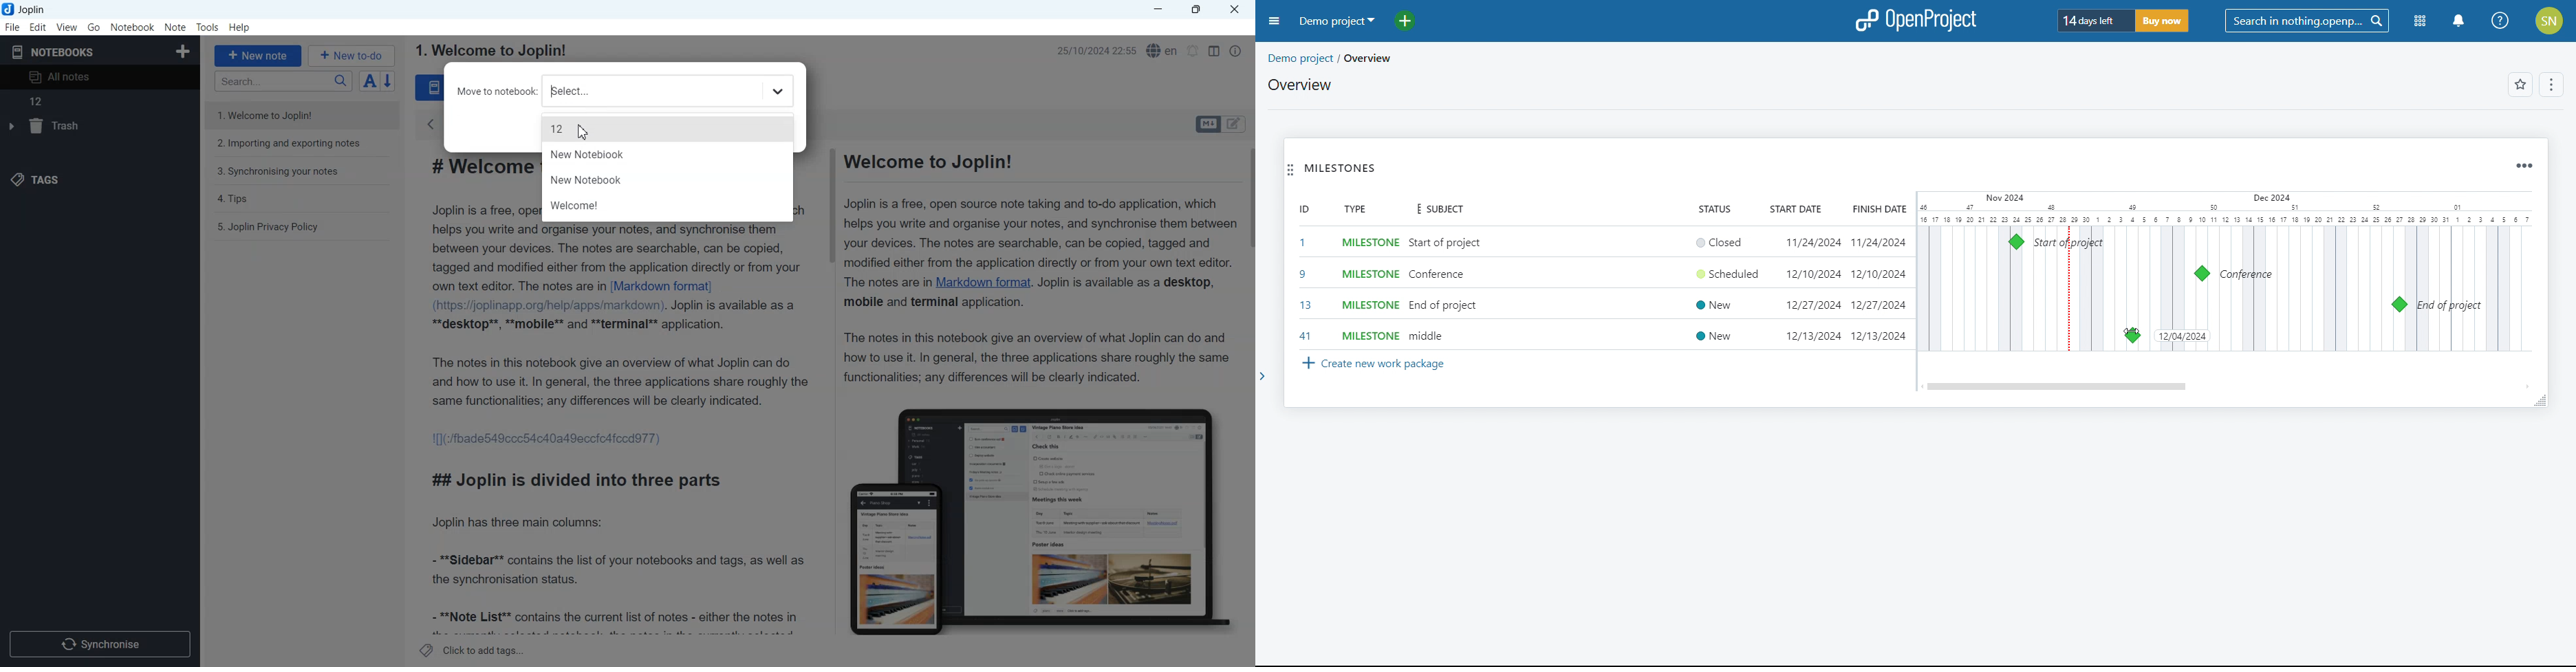  Describe the element at coordinates (778, 92) in the screenshot. I see `Dropdown book for select file` at that location.